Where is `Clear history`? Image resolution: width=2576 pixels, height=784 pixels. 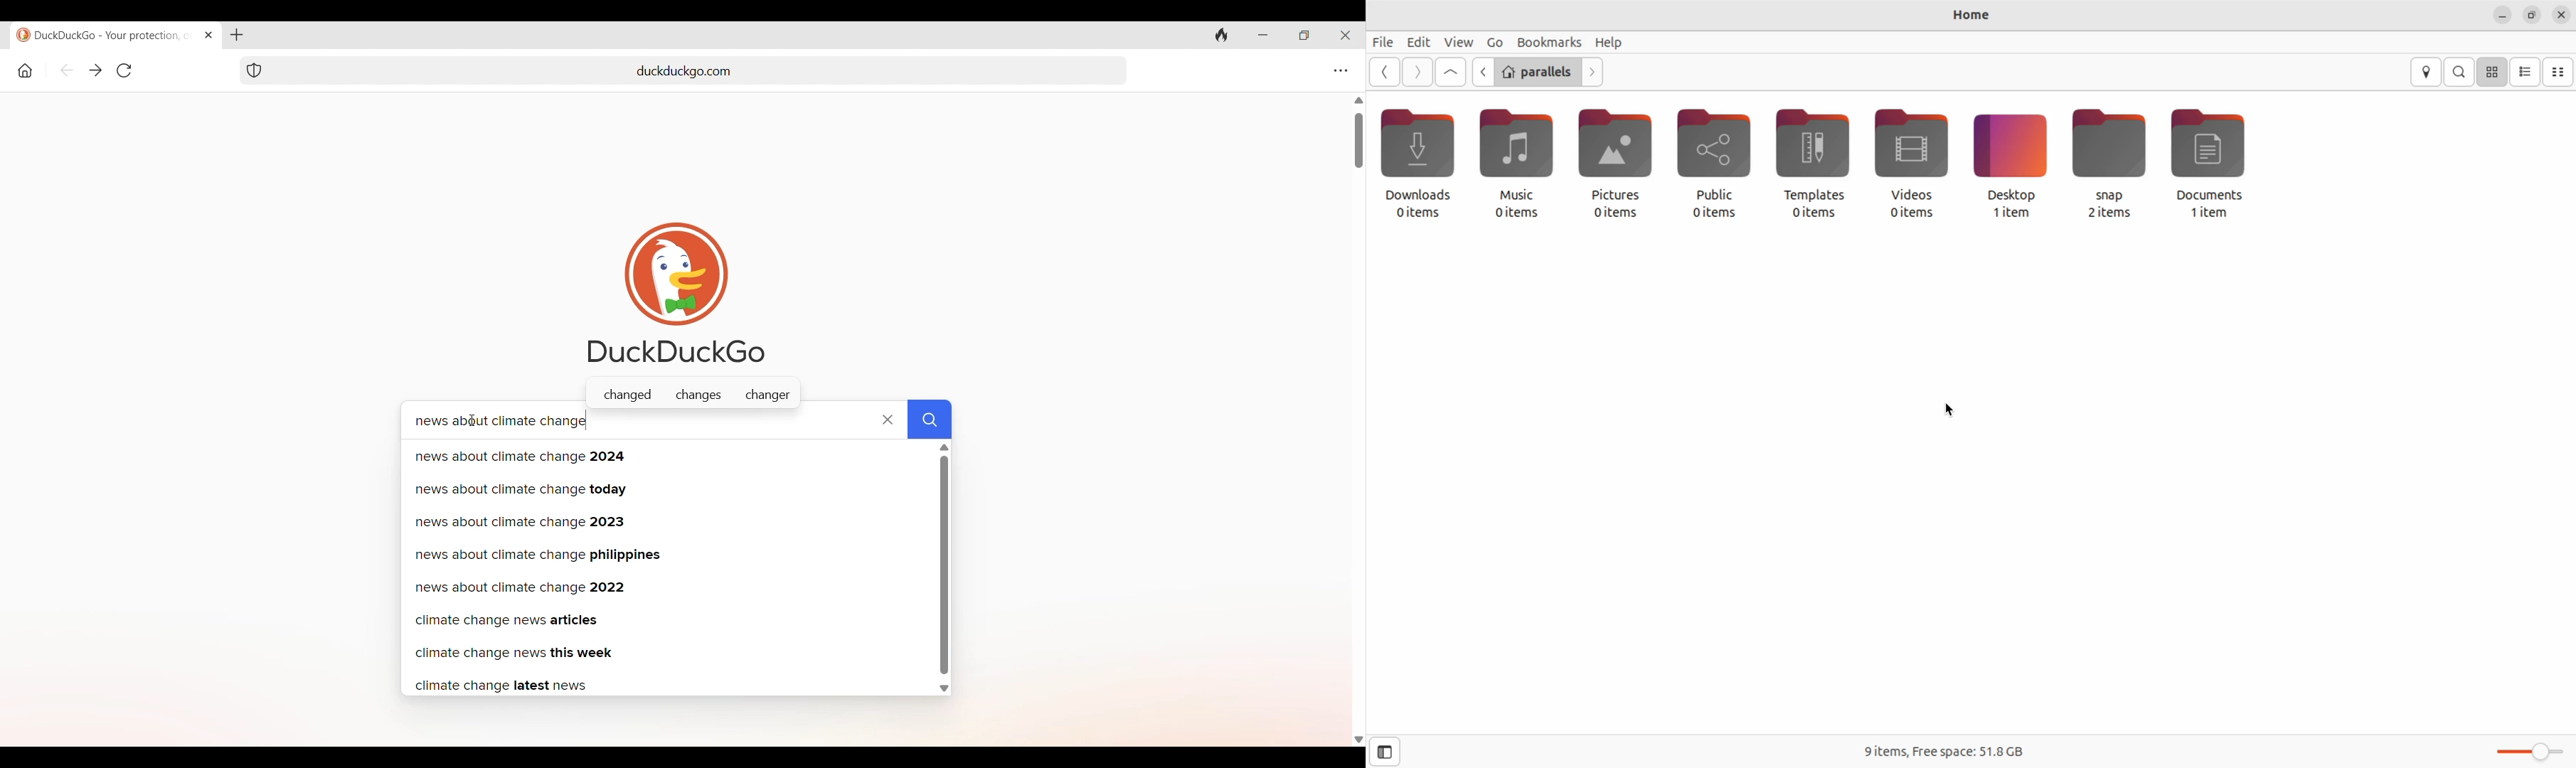 Clear history is located at coordinates (1221, 36).